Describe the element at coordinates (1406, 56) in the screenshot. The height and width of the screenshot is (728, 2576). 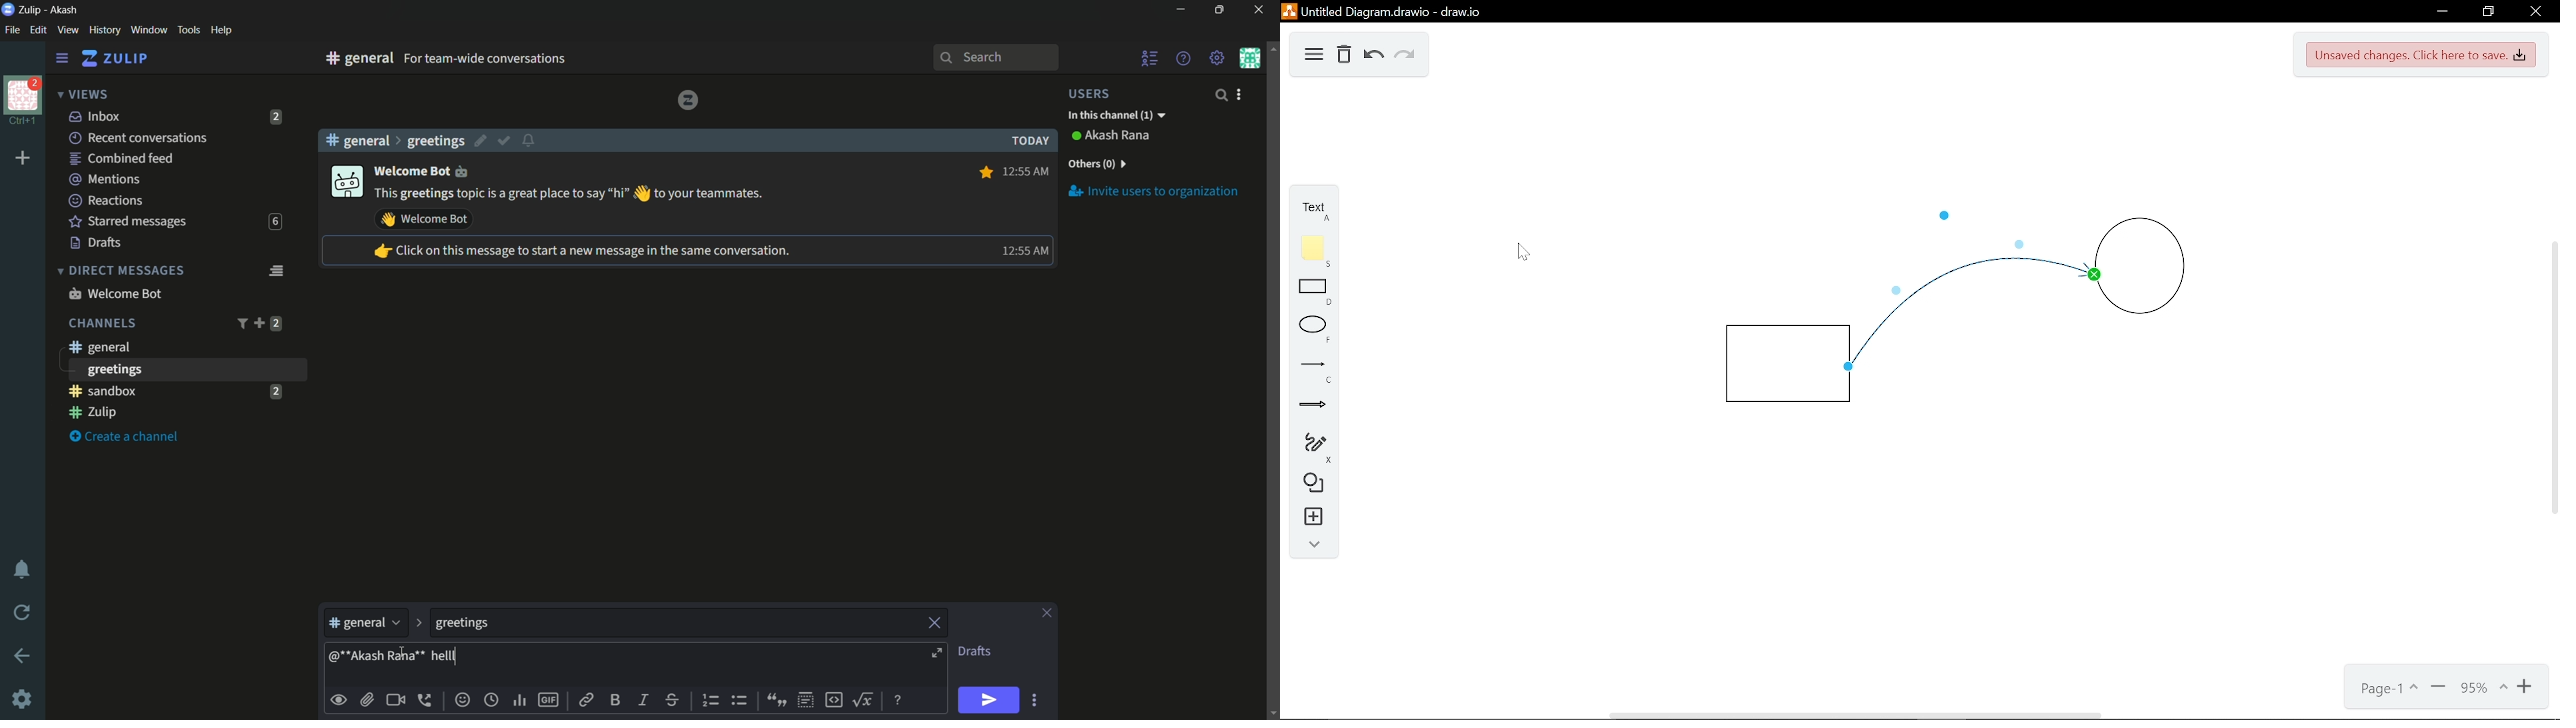
I see `Redo` at that location.